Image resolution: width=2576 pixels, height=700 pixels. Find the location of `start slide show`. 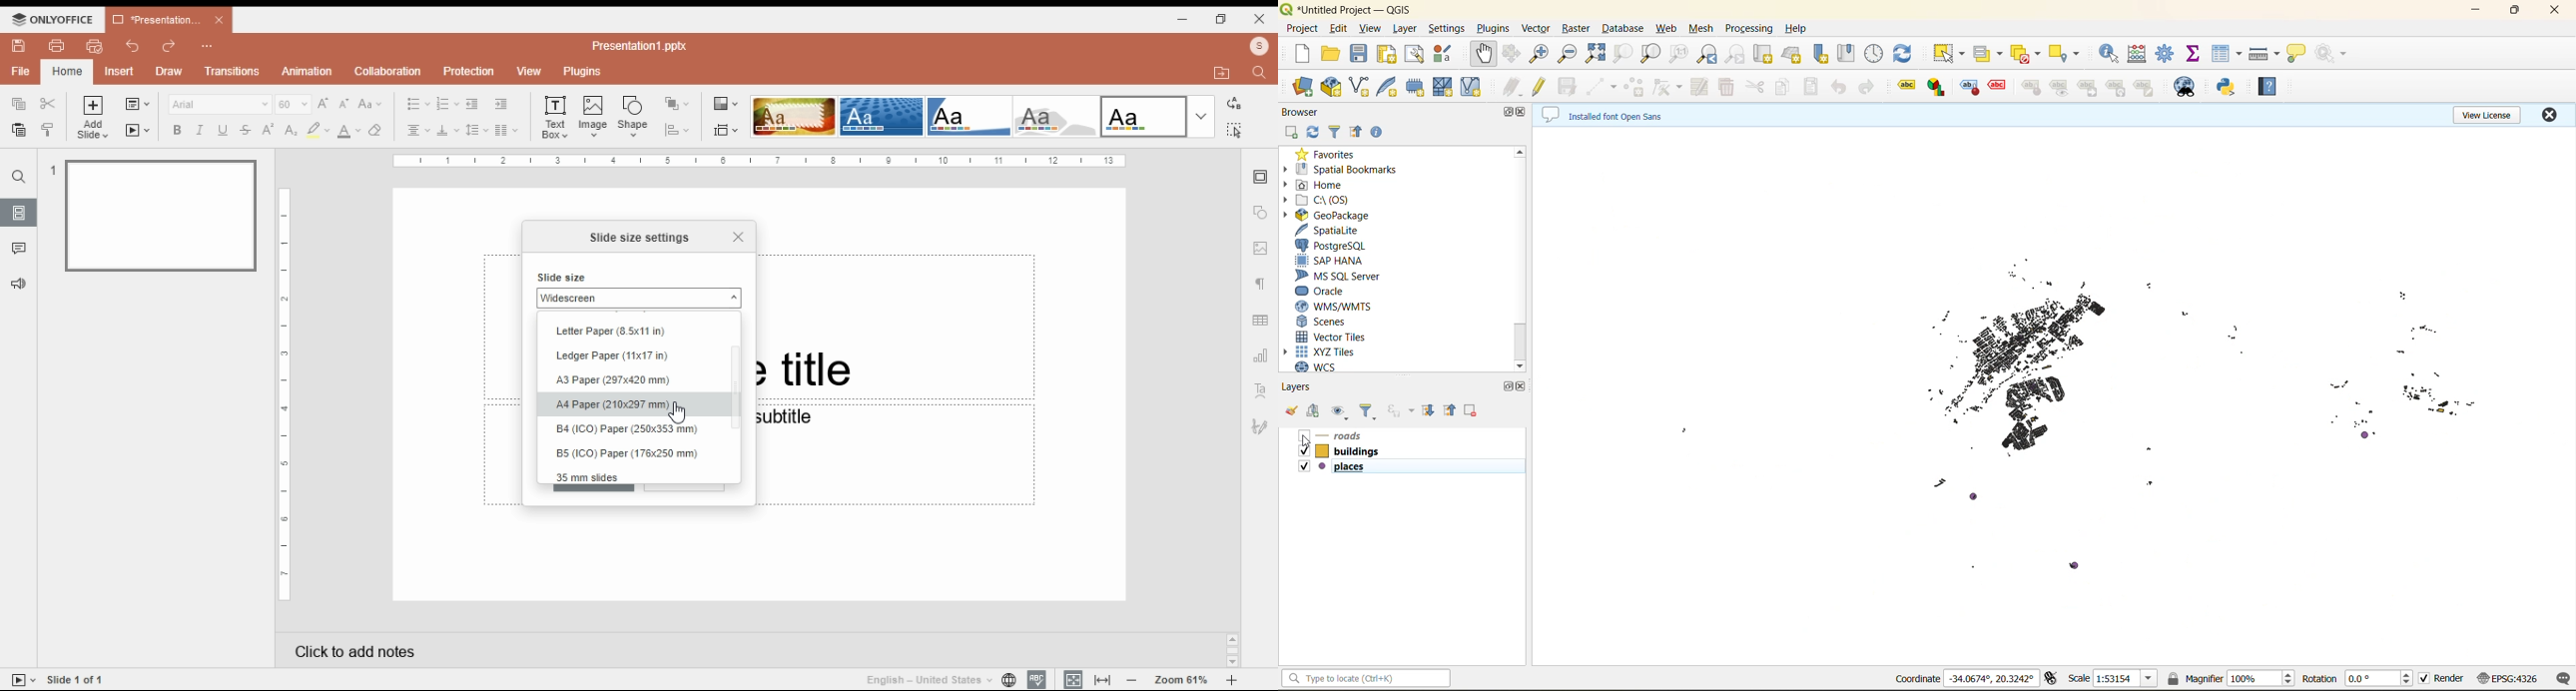

start slide show is located at coordinates (24, 680).